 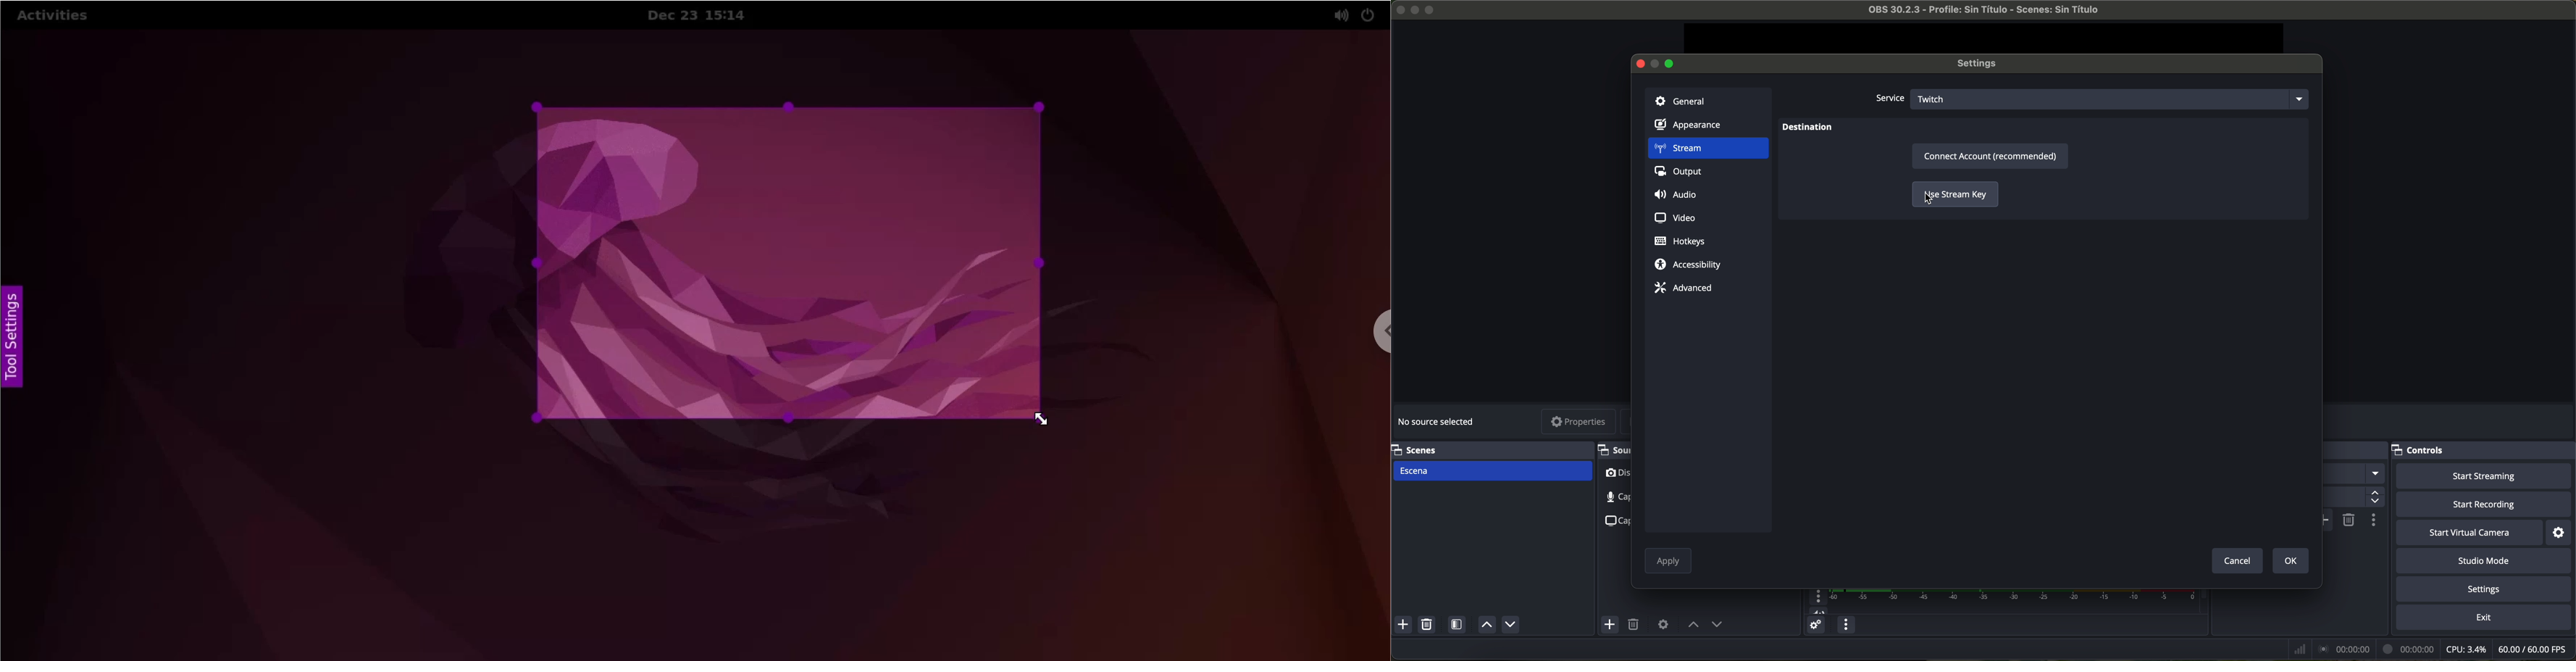 What do you see at coordinates (2486, 591) in the screenshot?
I see `settings` at bounding box center [2486, 591].